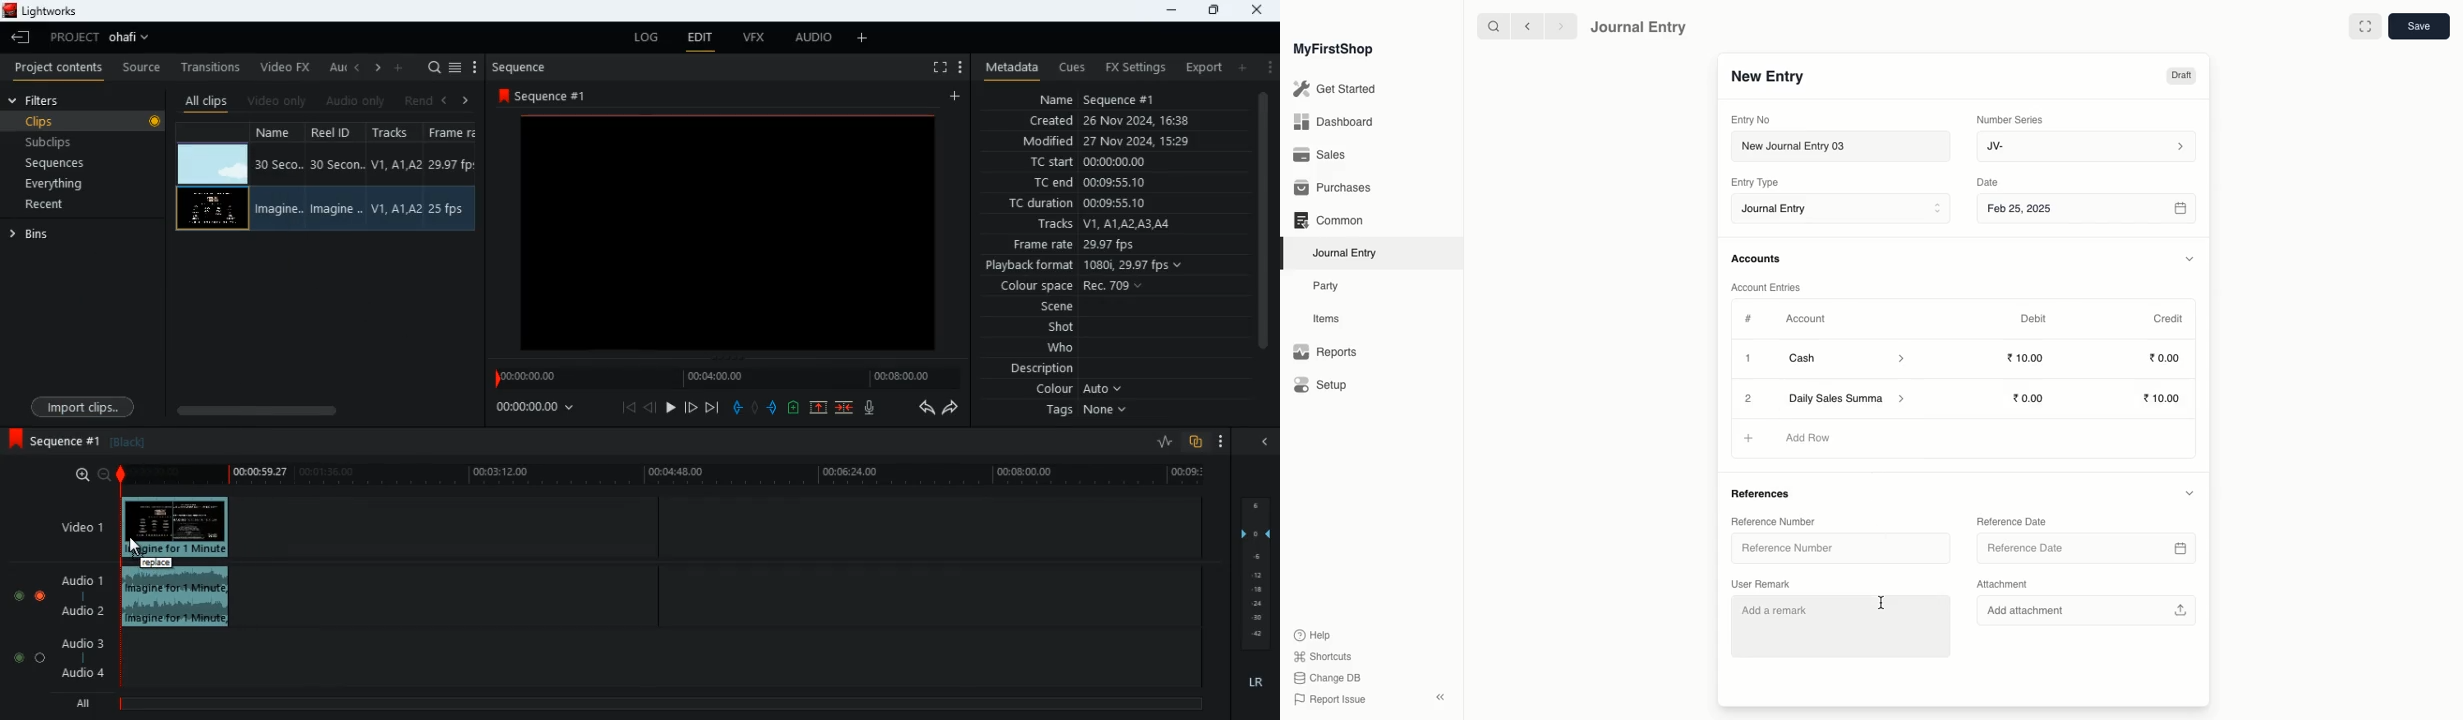 This screenshot has width=2464, height=728. I want to click on everything, so click(51, 185).